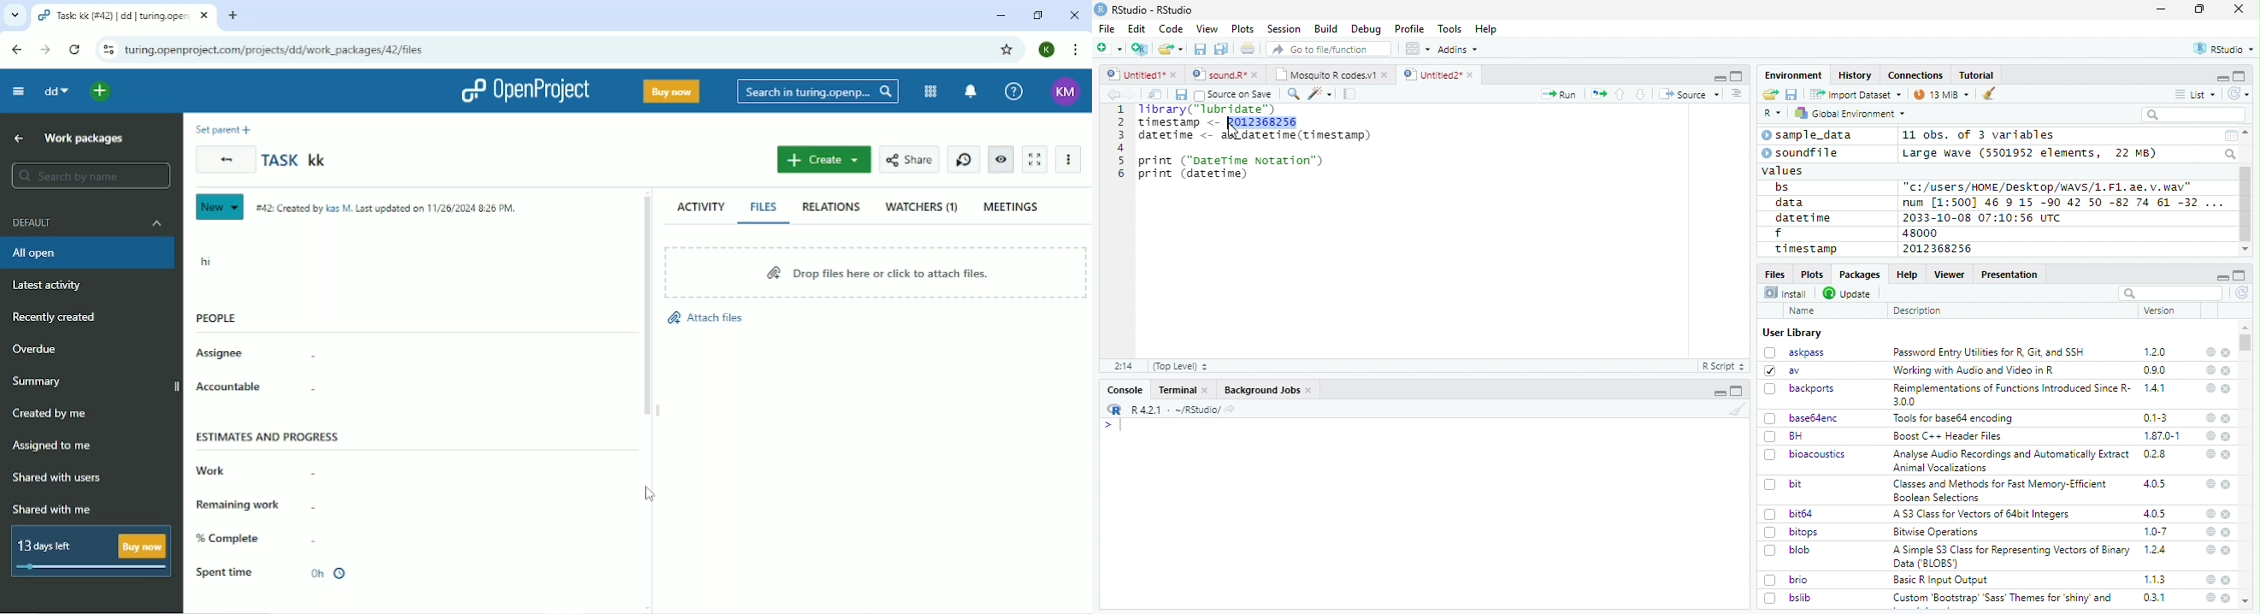 The width and height of the screenshot is (2268, 616). I want to click on help, so click(2210, 513).